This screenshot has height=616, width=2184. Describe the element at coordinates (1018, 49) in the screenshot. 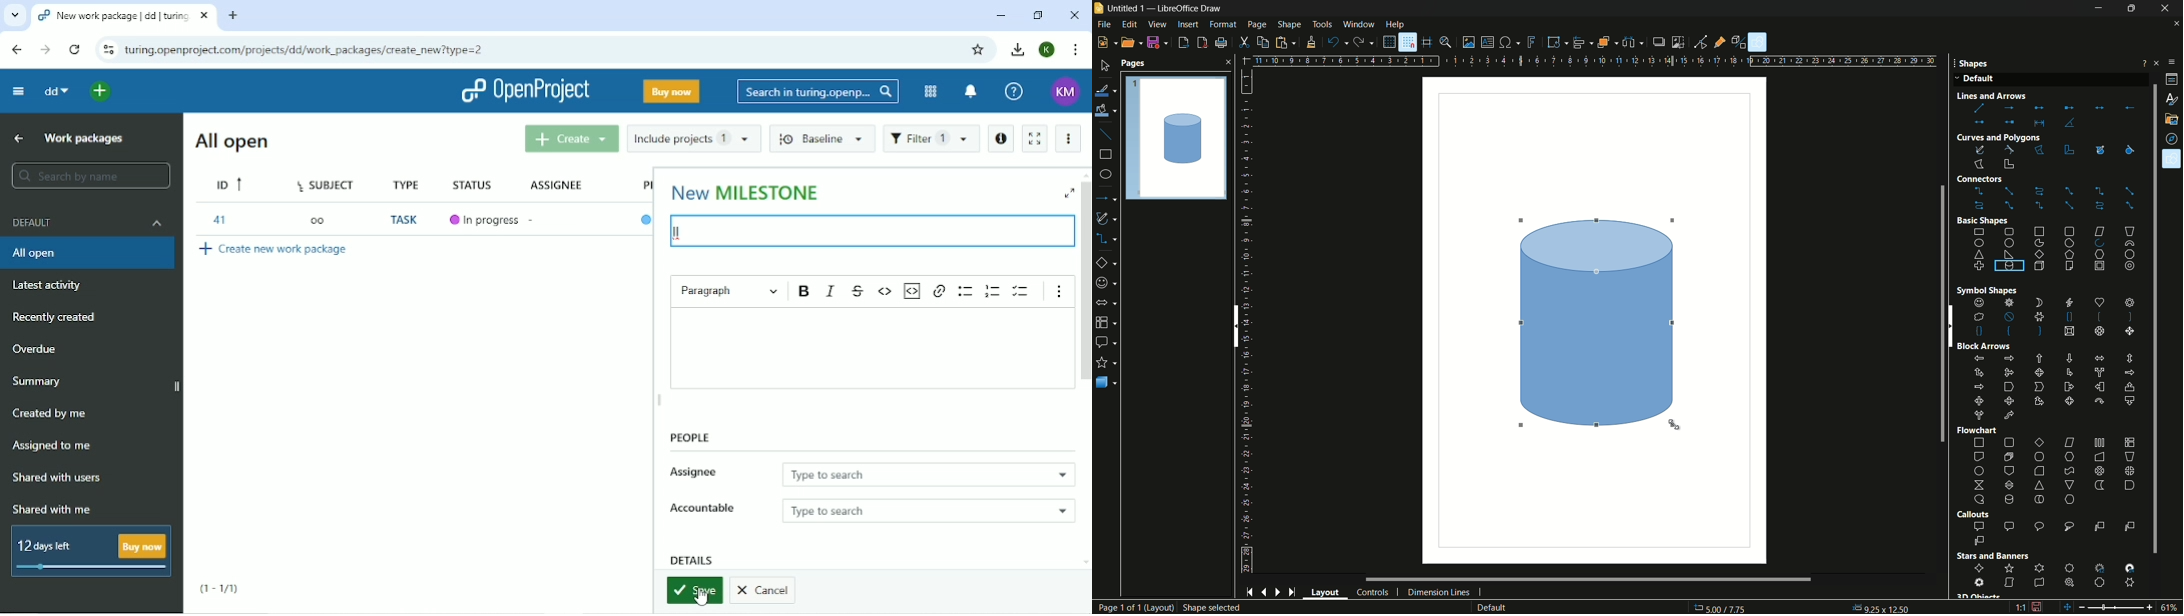

I see `Downloads` at that location.